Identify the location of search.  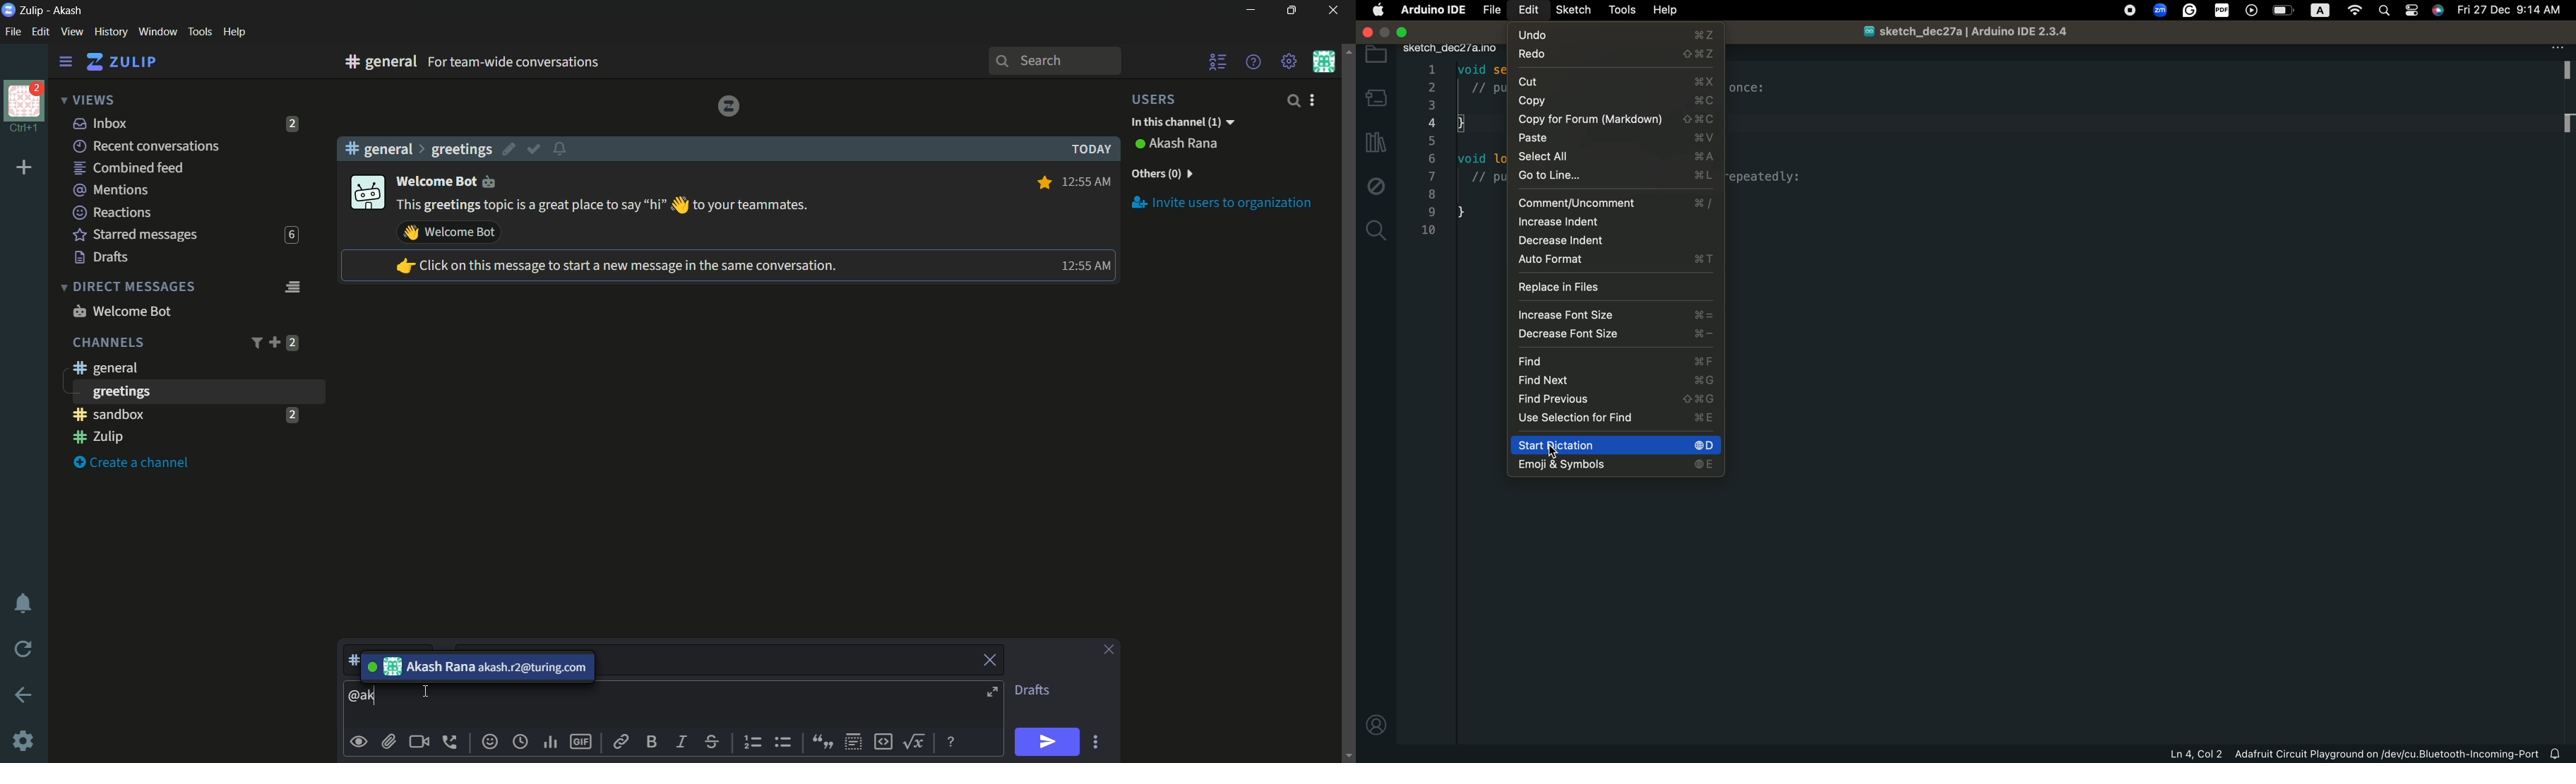
(1292, 100).